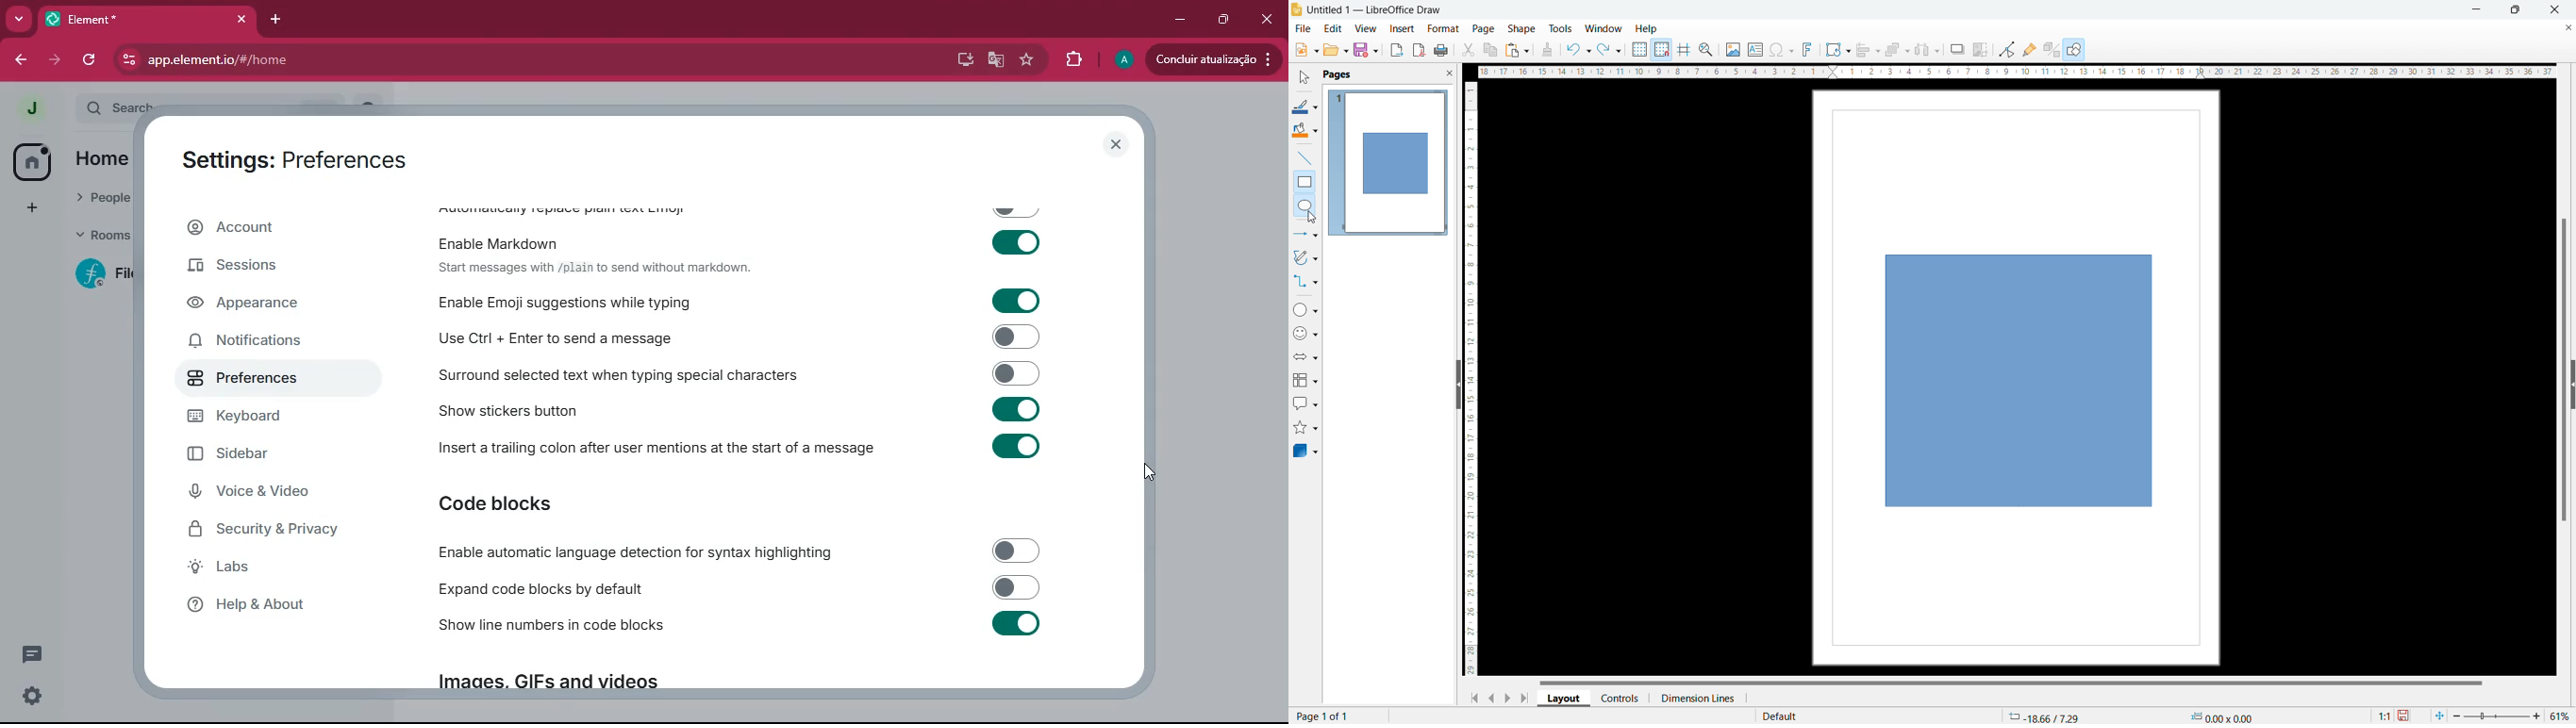 Image resolution: width=2576 pixels, height=728 pixels. What do you see at coordinates (1756, 49) in the screenshot?
I see `insert text box` at bounding box center [1756, 49].